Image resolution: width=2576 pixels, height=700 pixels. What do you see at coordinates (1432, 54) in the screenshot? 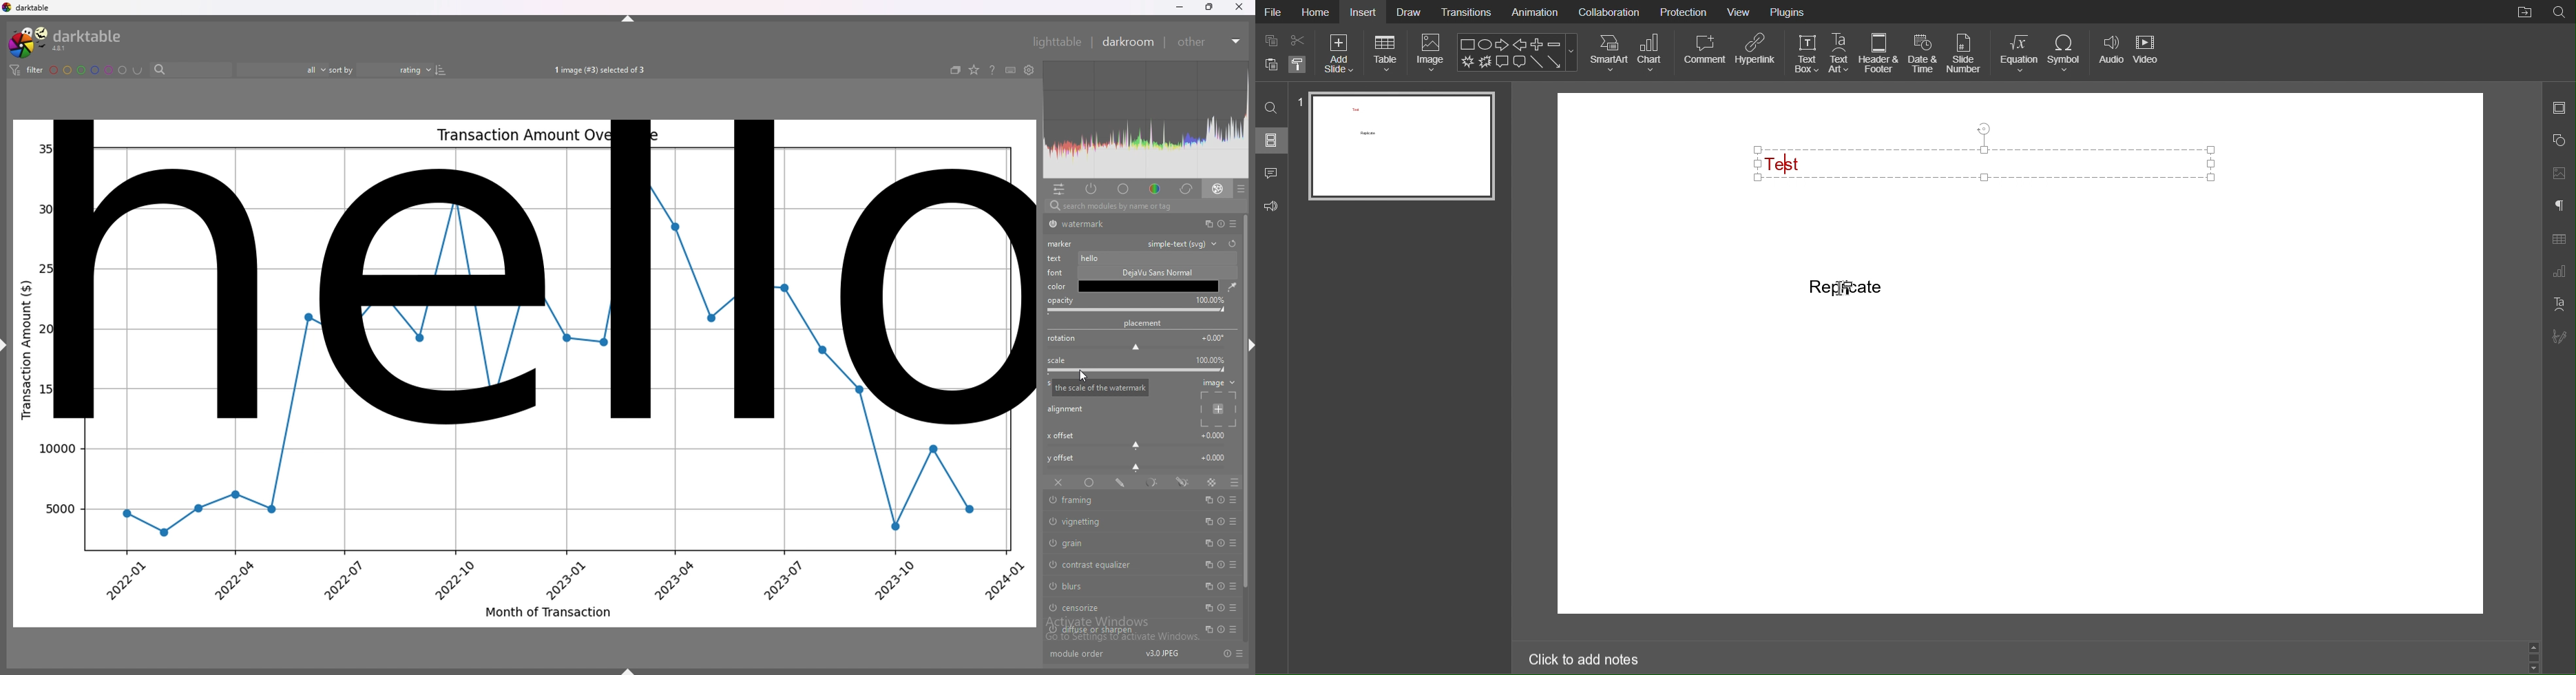
I see `Image` at bounding box center [1432, 54].